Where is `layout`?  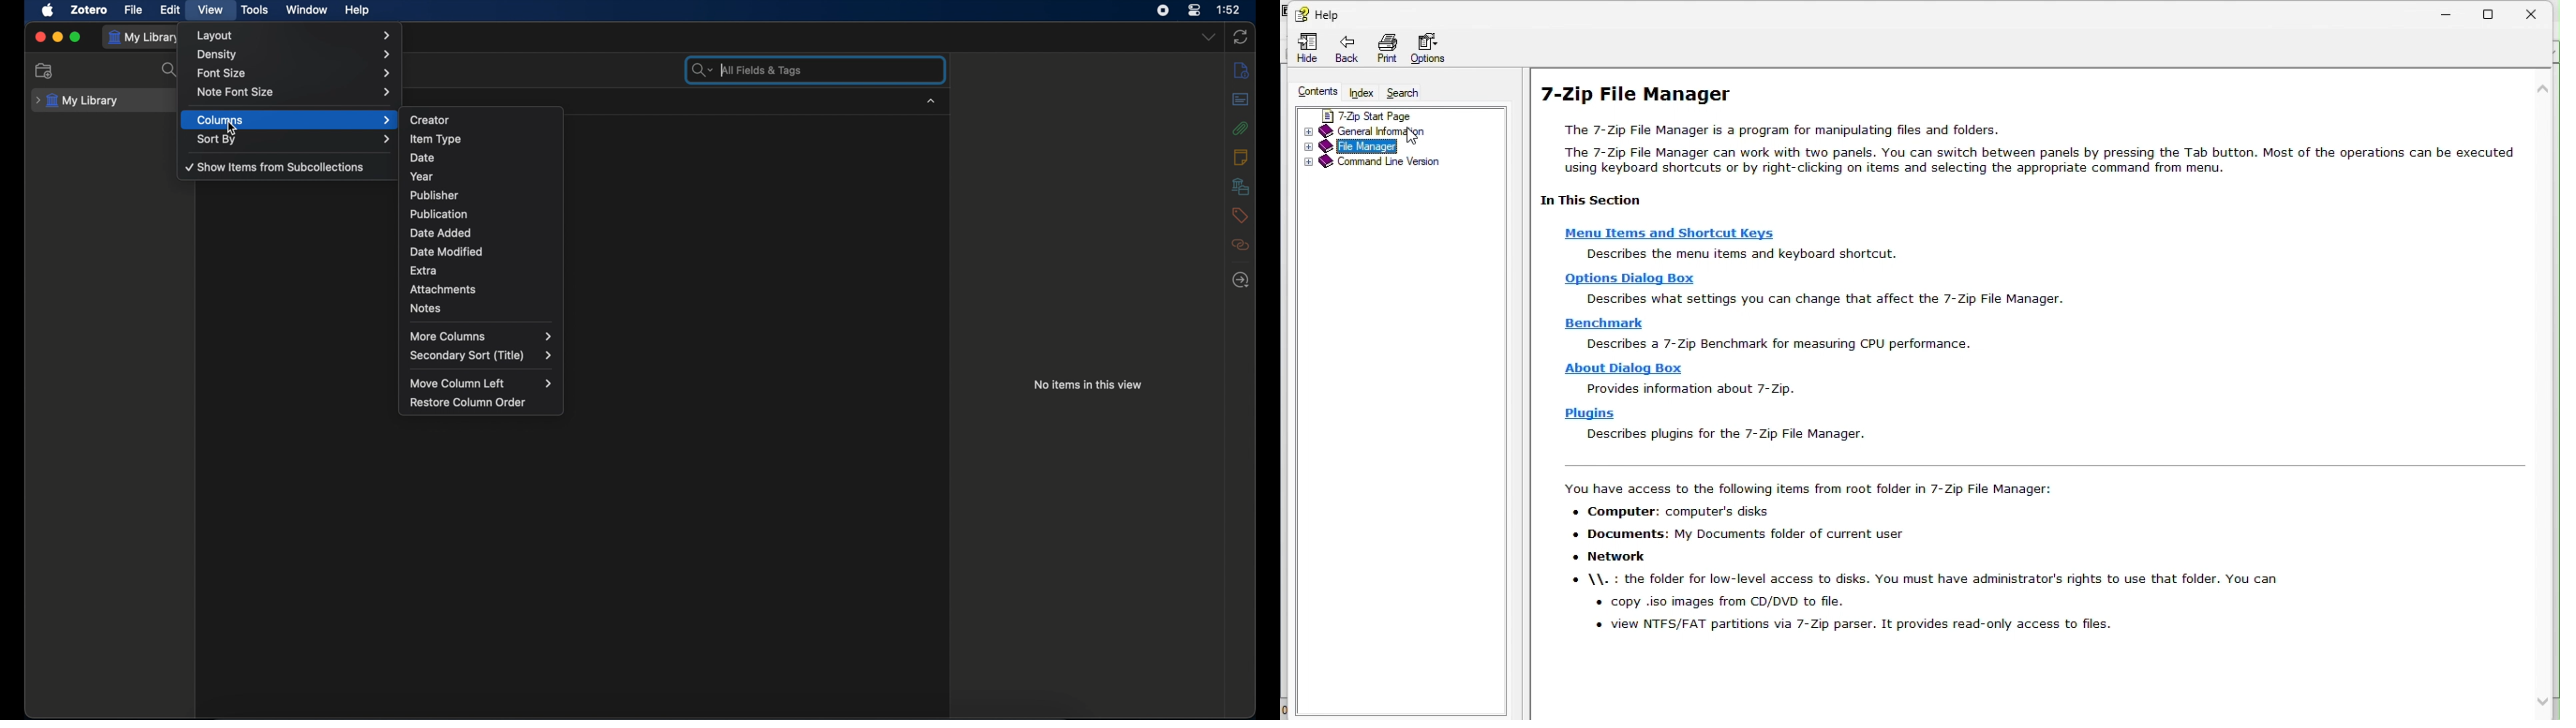
layout is located at coordinates (293, 35).